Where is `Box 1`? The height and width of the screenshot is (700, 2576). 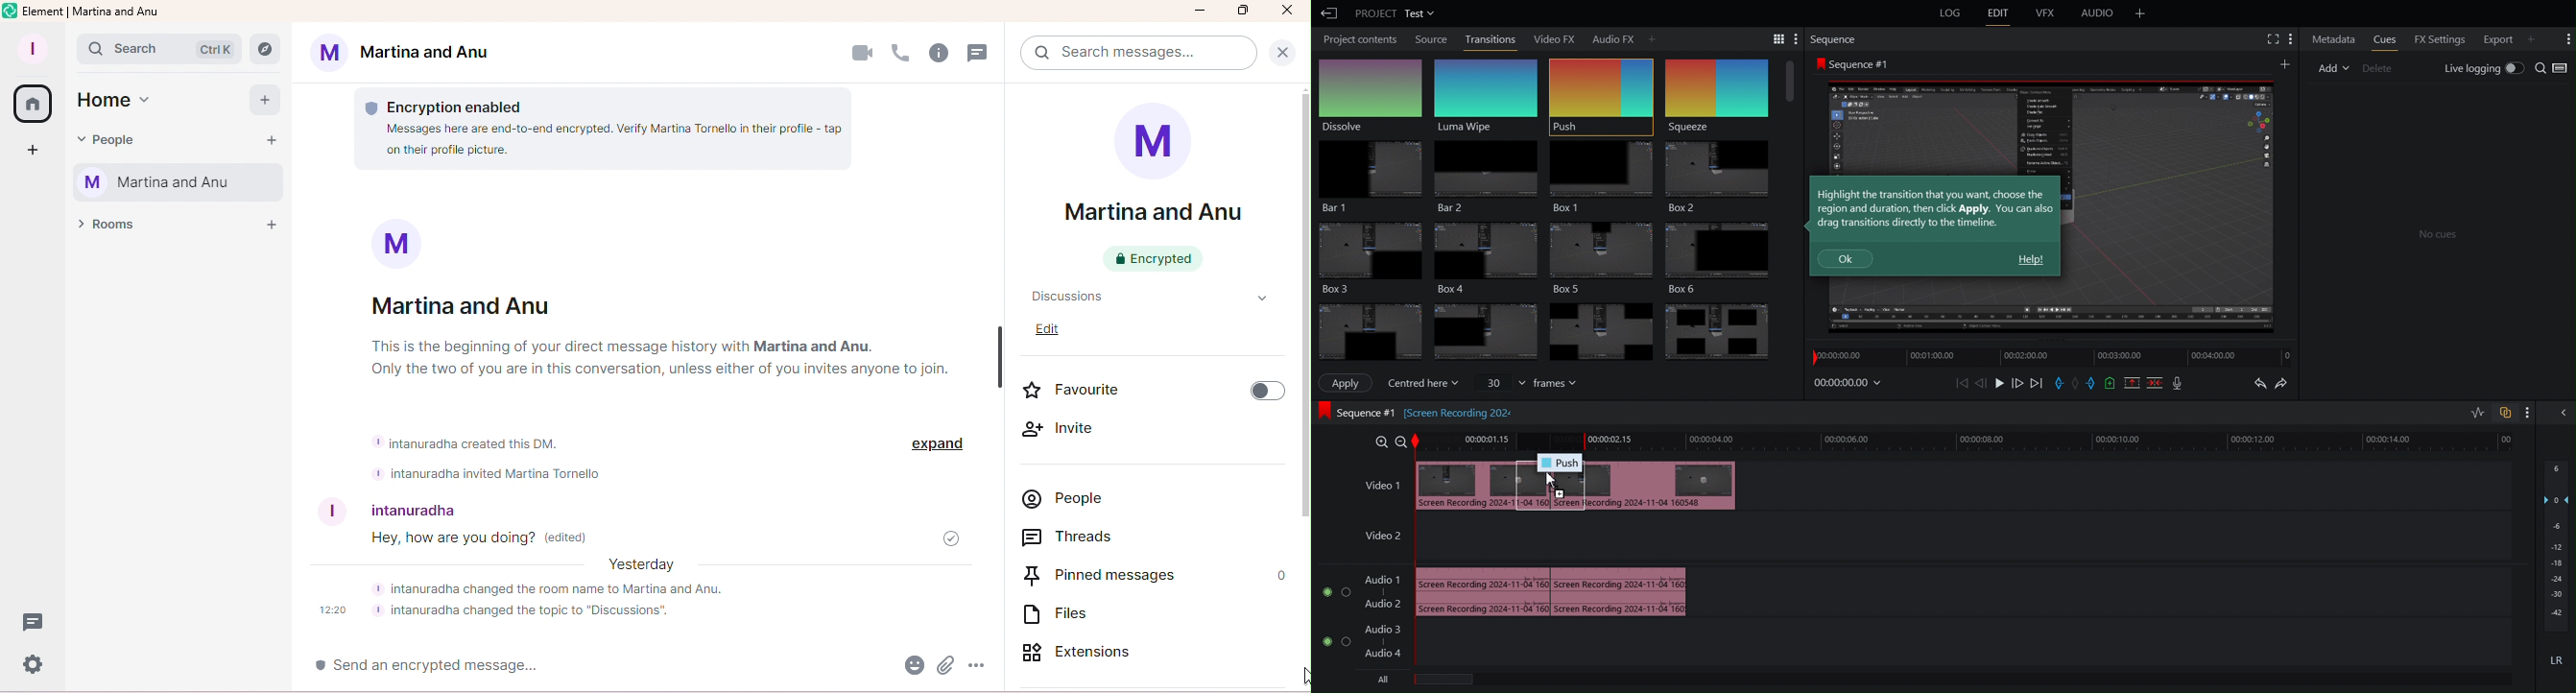
Box 1 is located at coordinates (1599, 177).